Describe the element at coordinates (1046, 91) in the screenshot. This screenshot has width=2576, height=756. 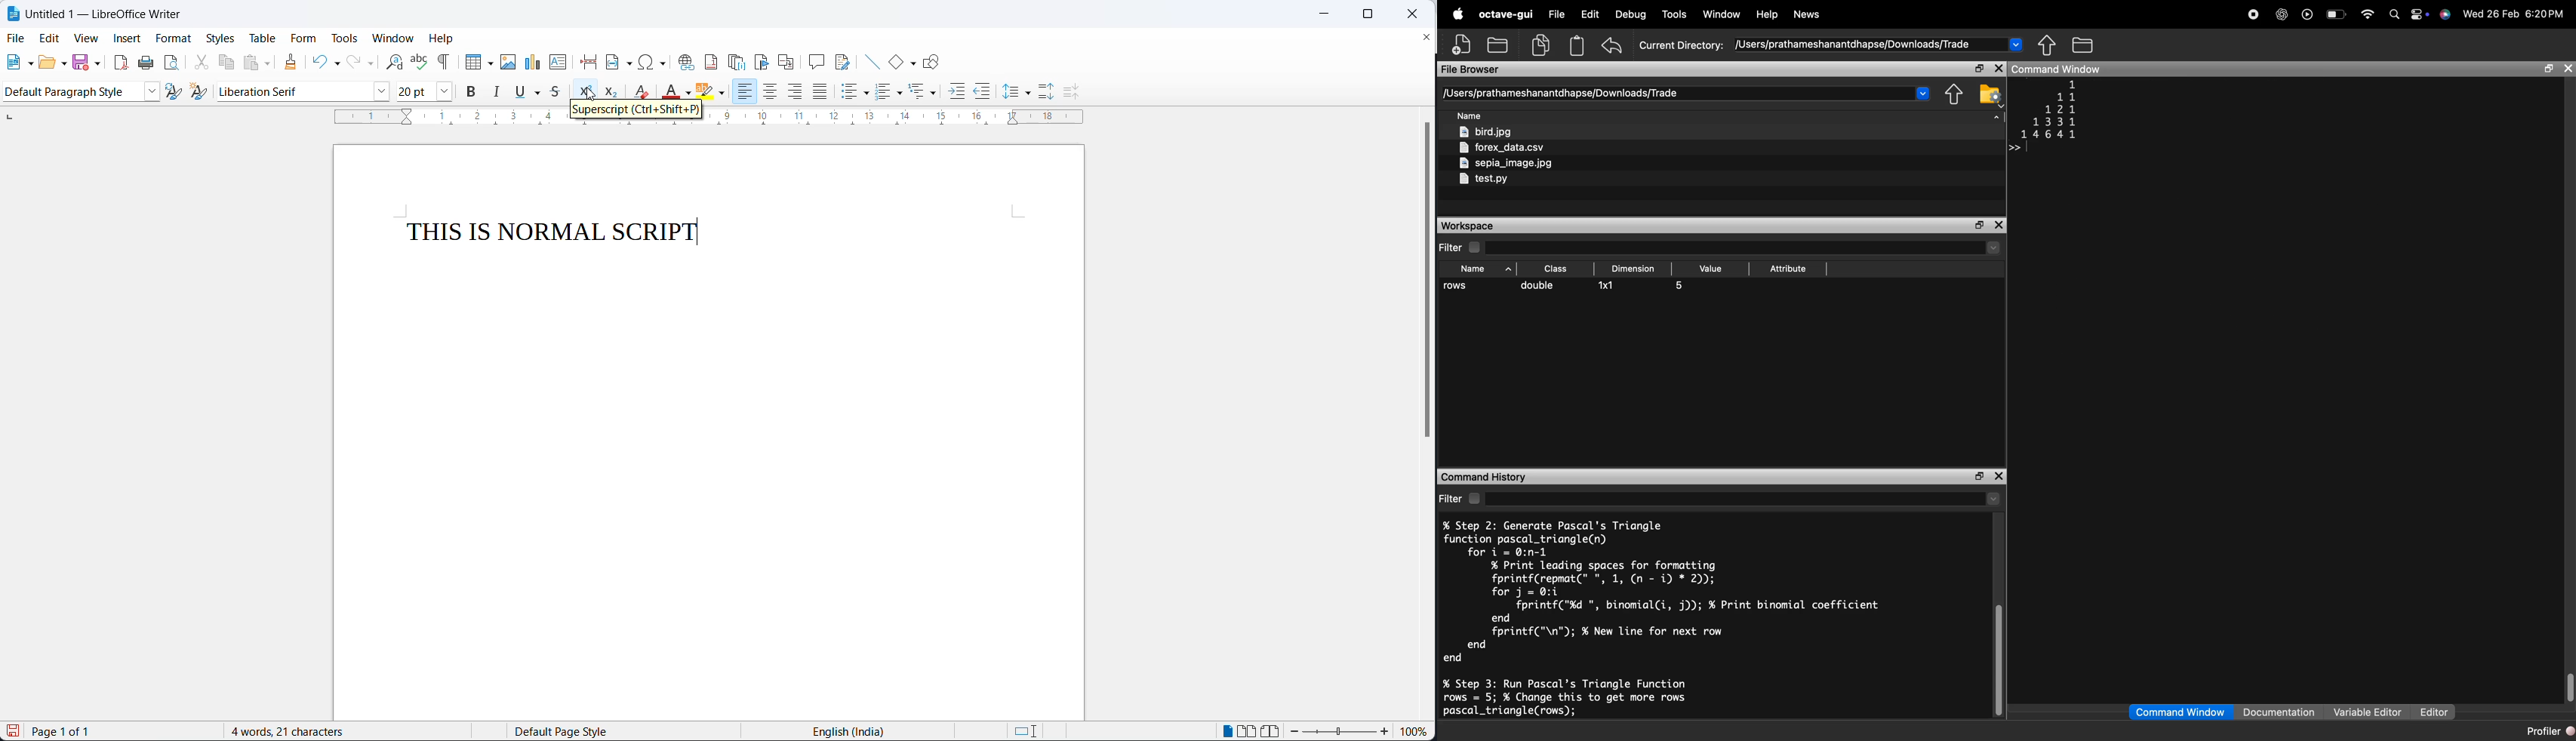
I see `increase paragraph space` at that location.